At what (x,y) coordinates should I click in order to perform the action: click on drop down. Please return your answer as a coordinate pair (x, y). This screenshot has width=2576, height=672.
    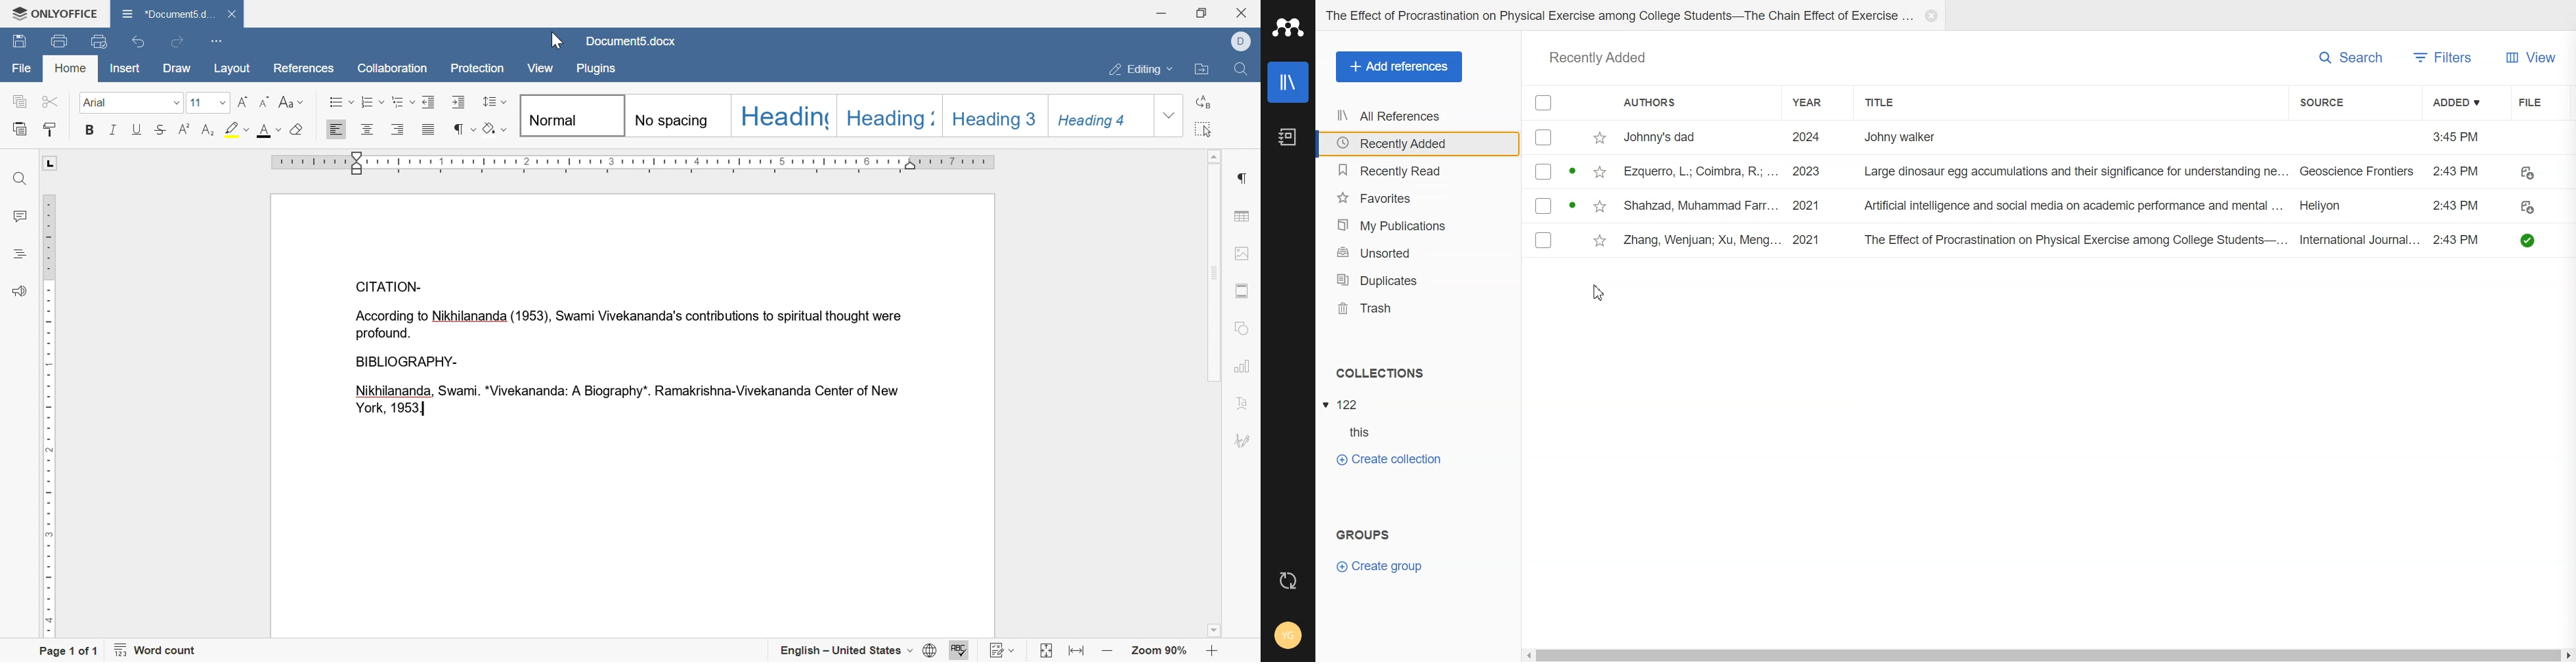
    Looking at the image, I should click on (1173, 115).